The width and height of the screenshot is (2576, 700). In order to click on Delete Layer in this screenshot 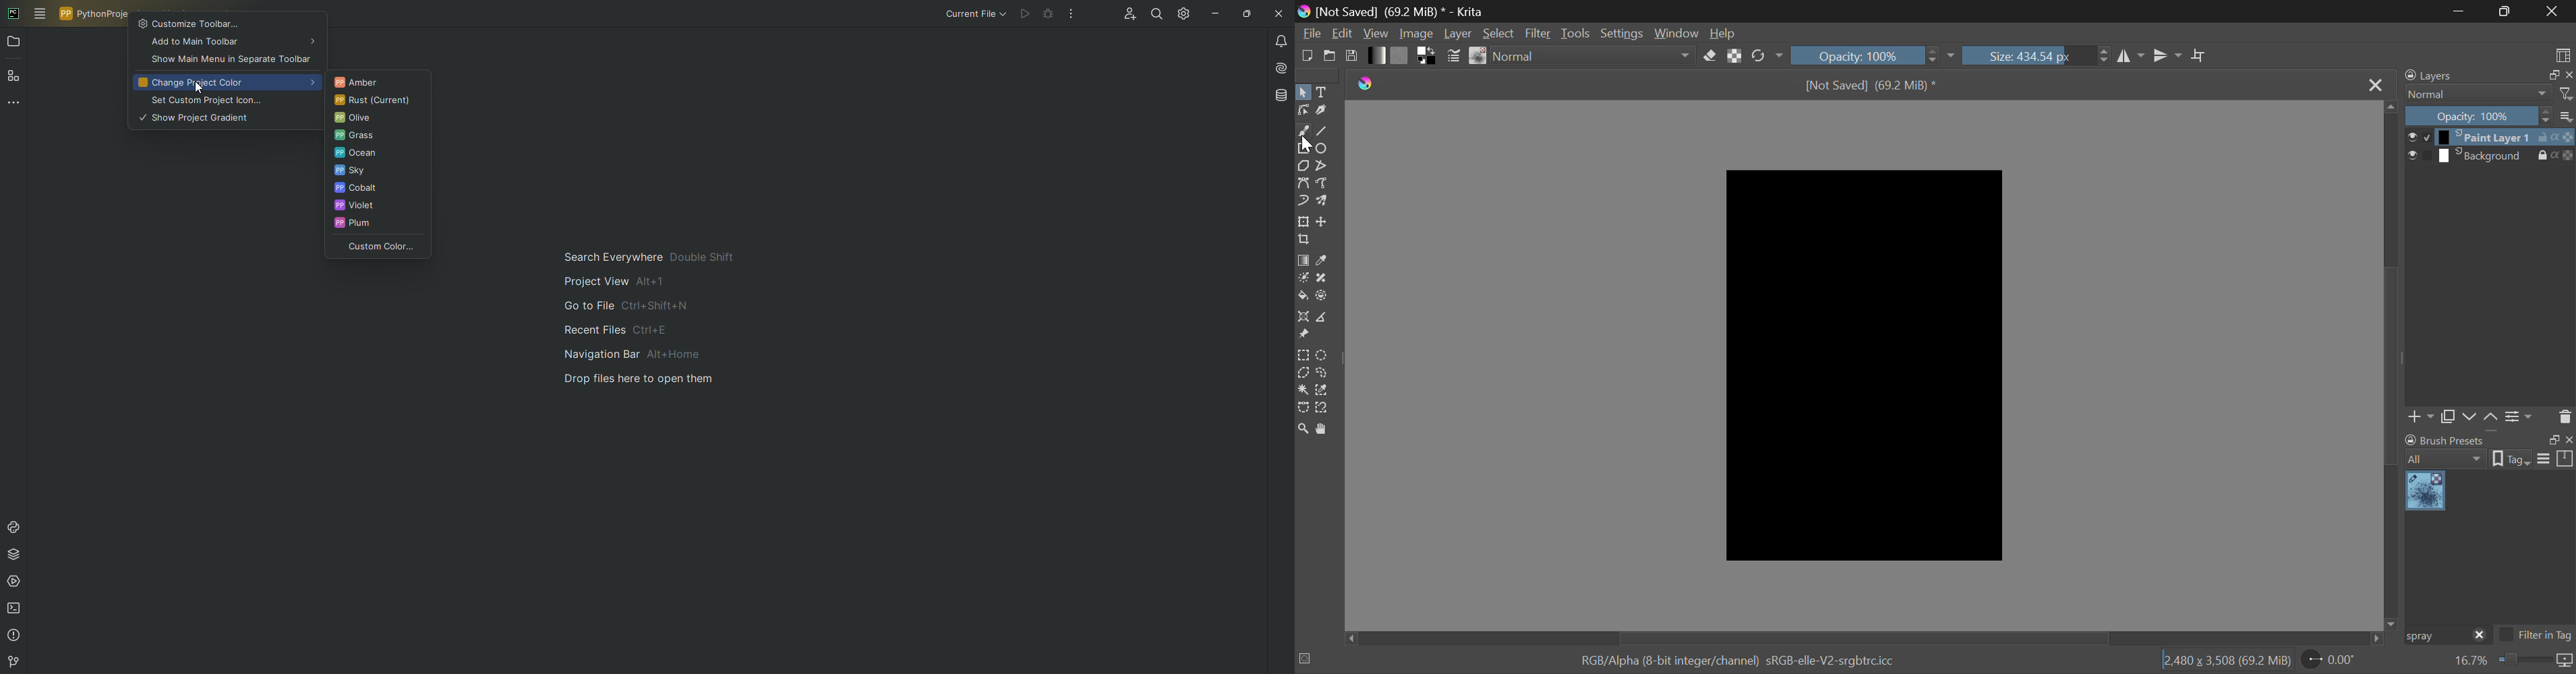, I will do `click(2564, 416)`.